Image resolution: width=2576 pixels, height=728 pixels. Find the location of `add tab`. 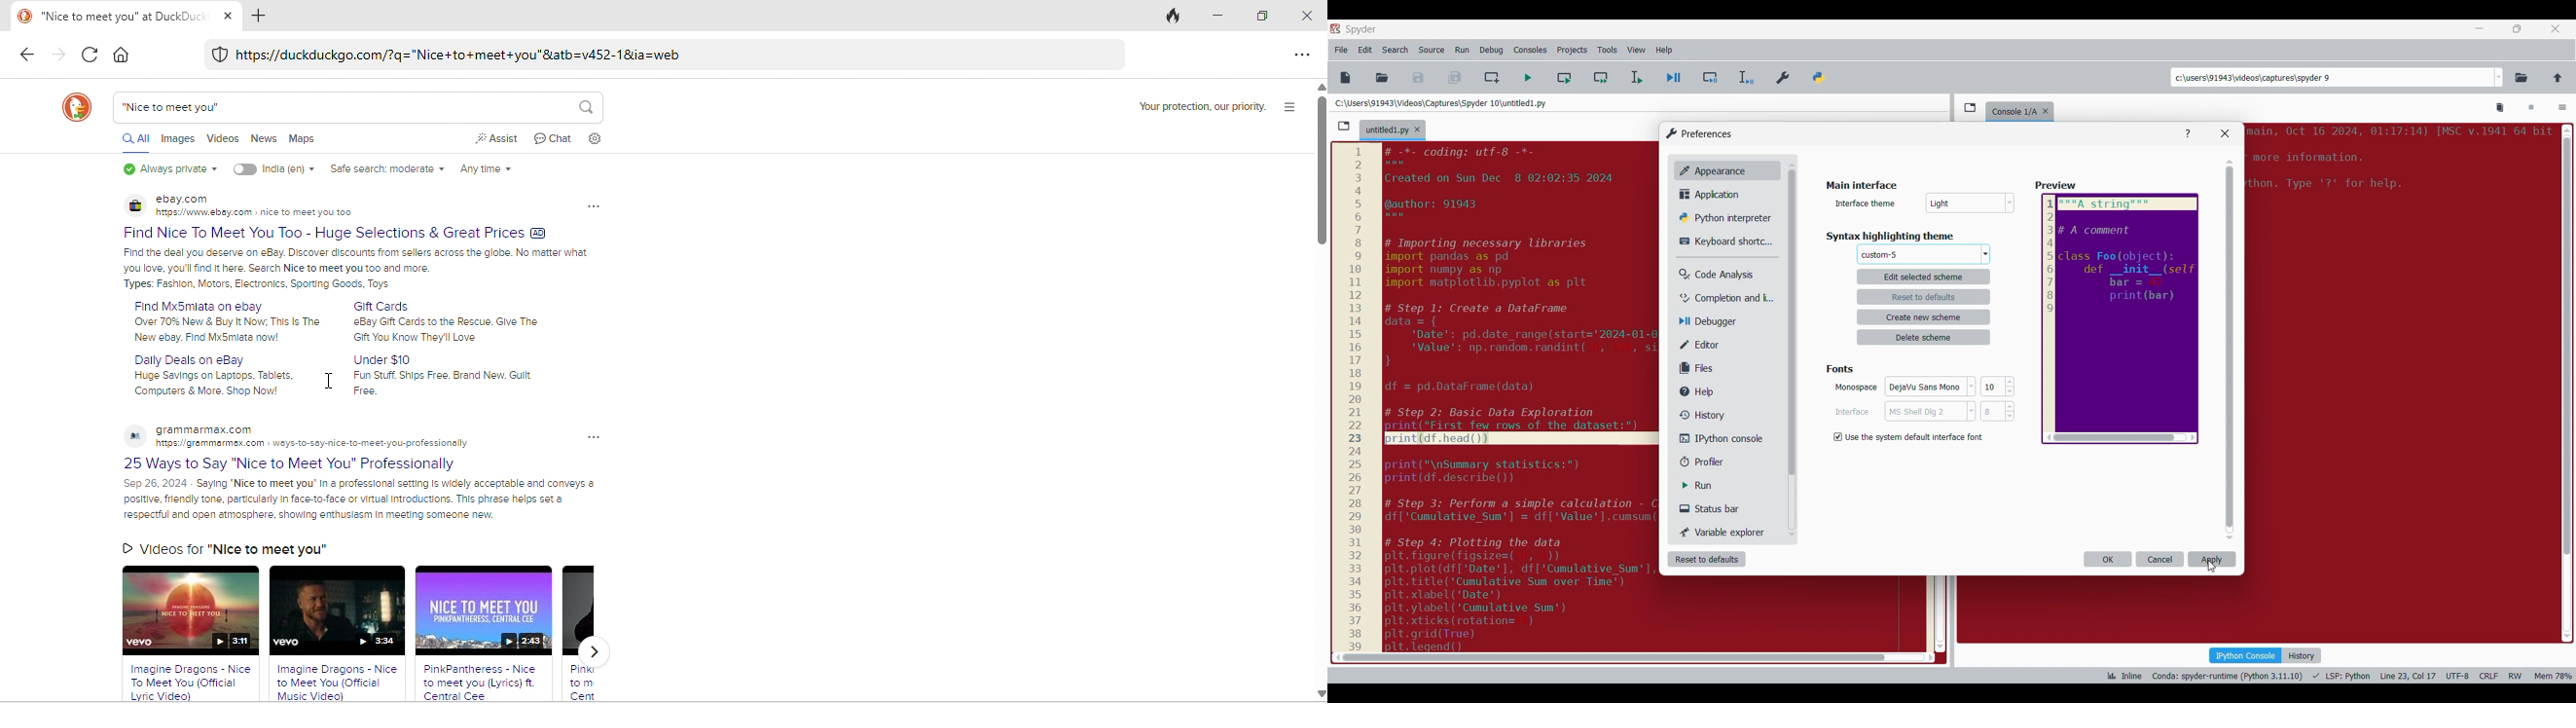

add tab is located at coordinates (260, 17).